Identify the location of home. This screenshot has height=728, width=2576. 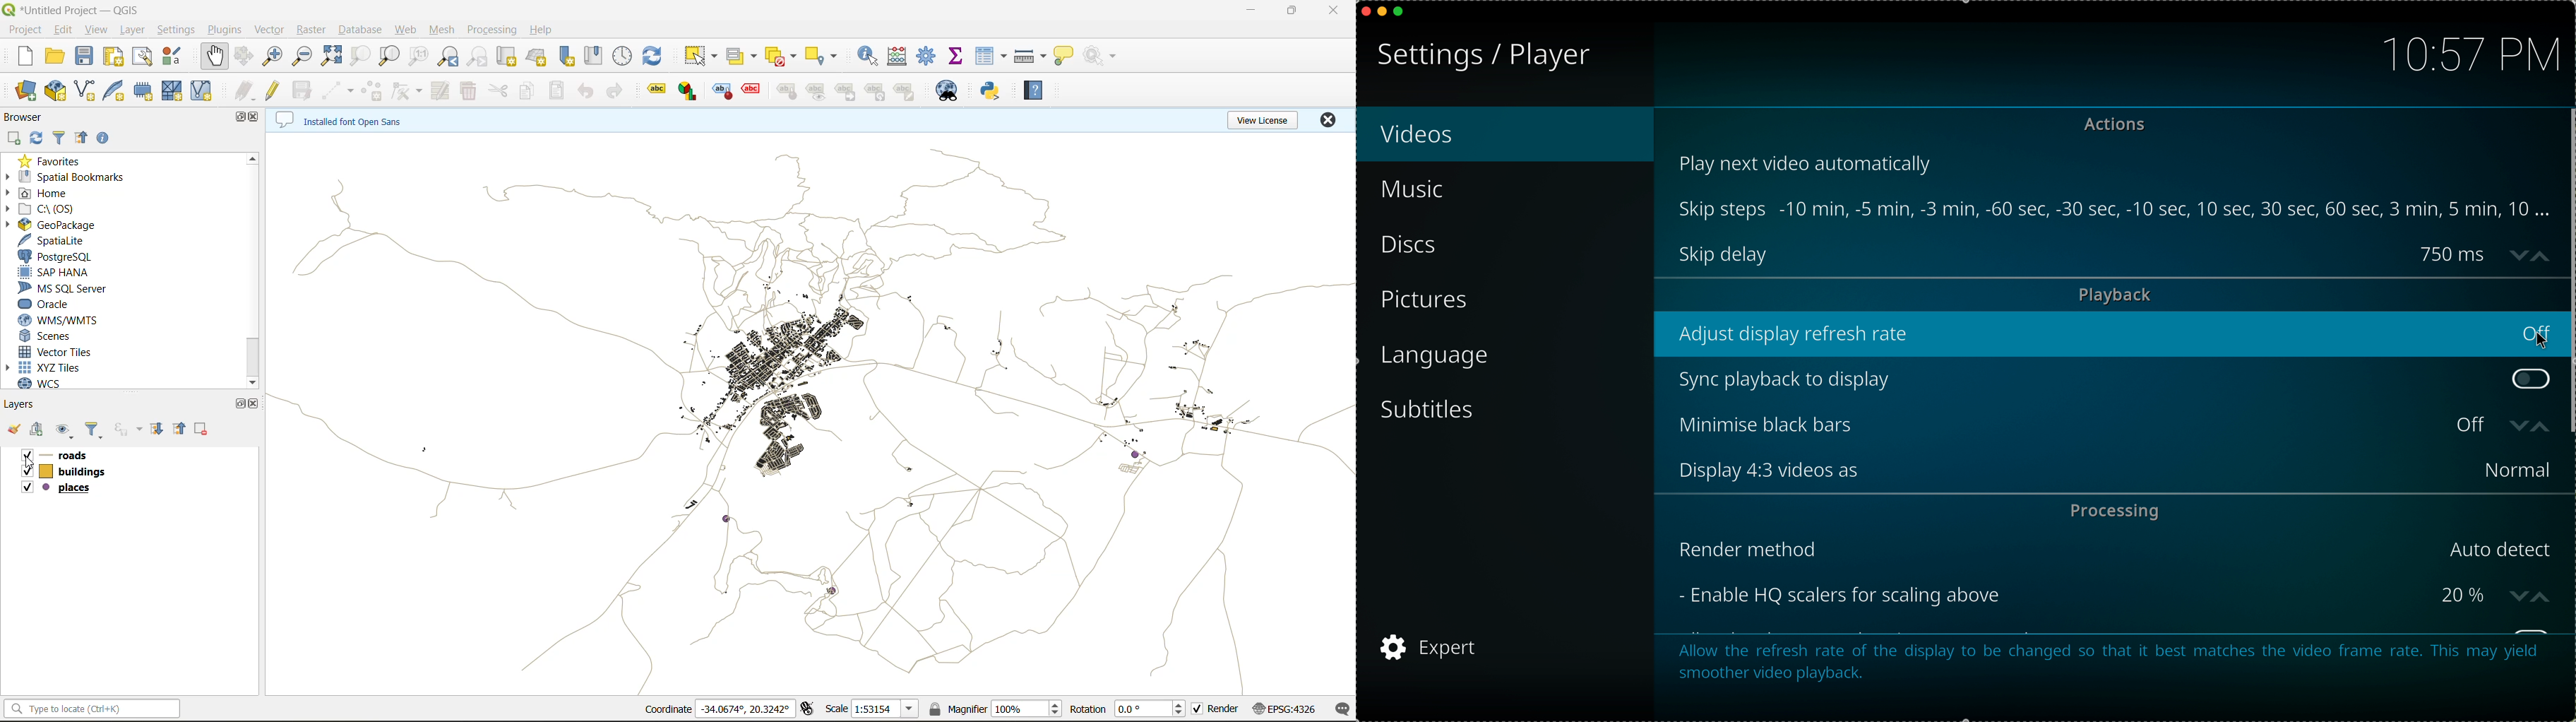
(57, 193).